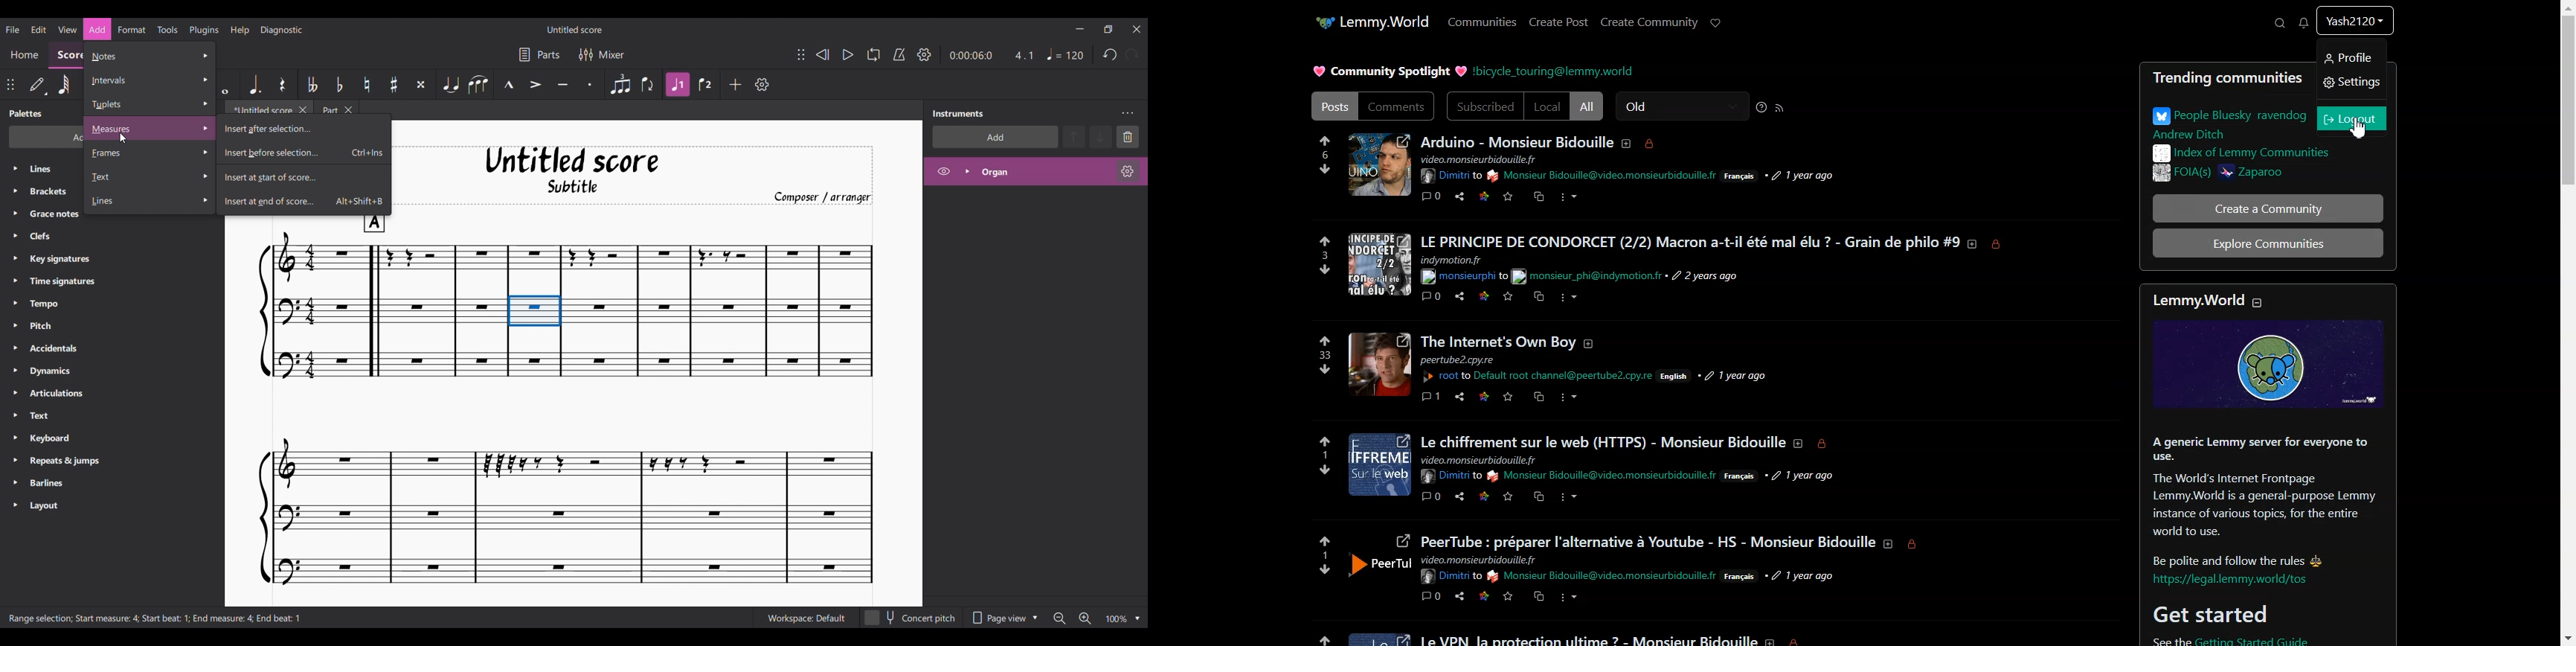 This screenshot has height=672, width=2576. I want to click on Upvote, so click(1325, 141).